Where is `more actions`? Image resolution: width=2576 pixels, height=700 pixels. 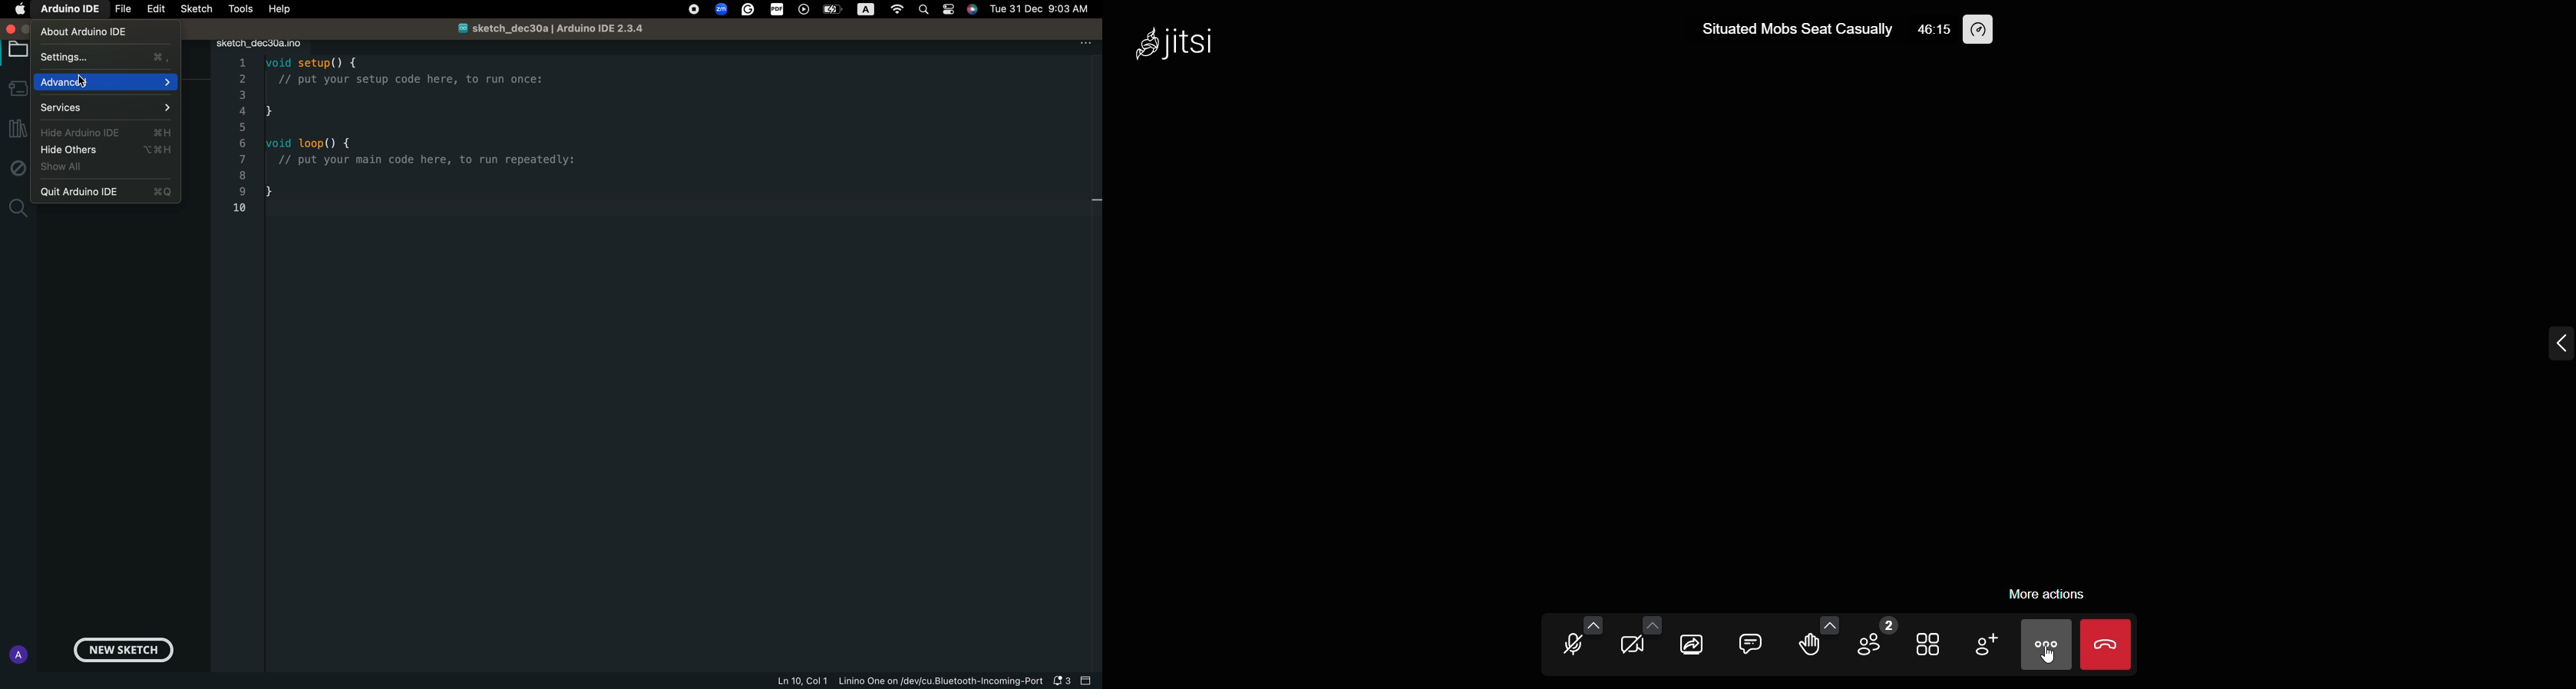
more actions is located at coordinates (2051, 594).